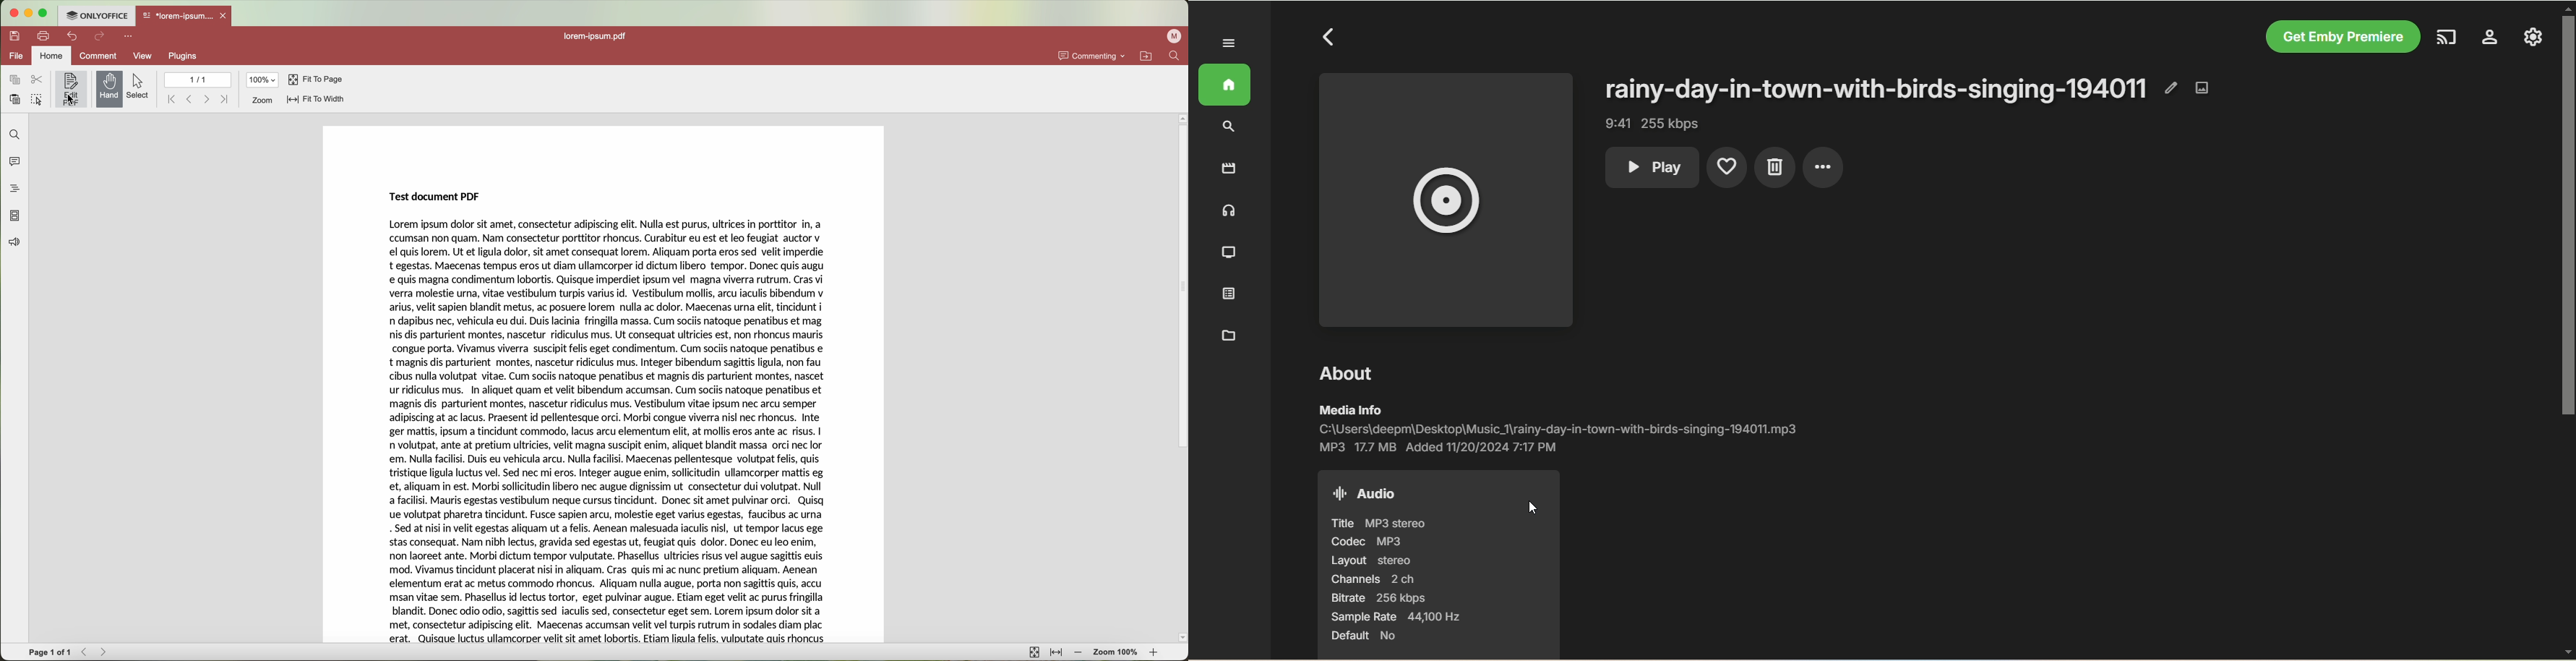 This screenshot has width=2576, height=672. What do you see at coordinates (1146, 56) in the screenshot?
I see `open file location` at bounding box center [1146, 56].